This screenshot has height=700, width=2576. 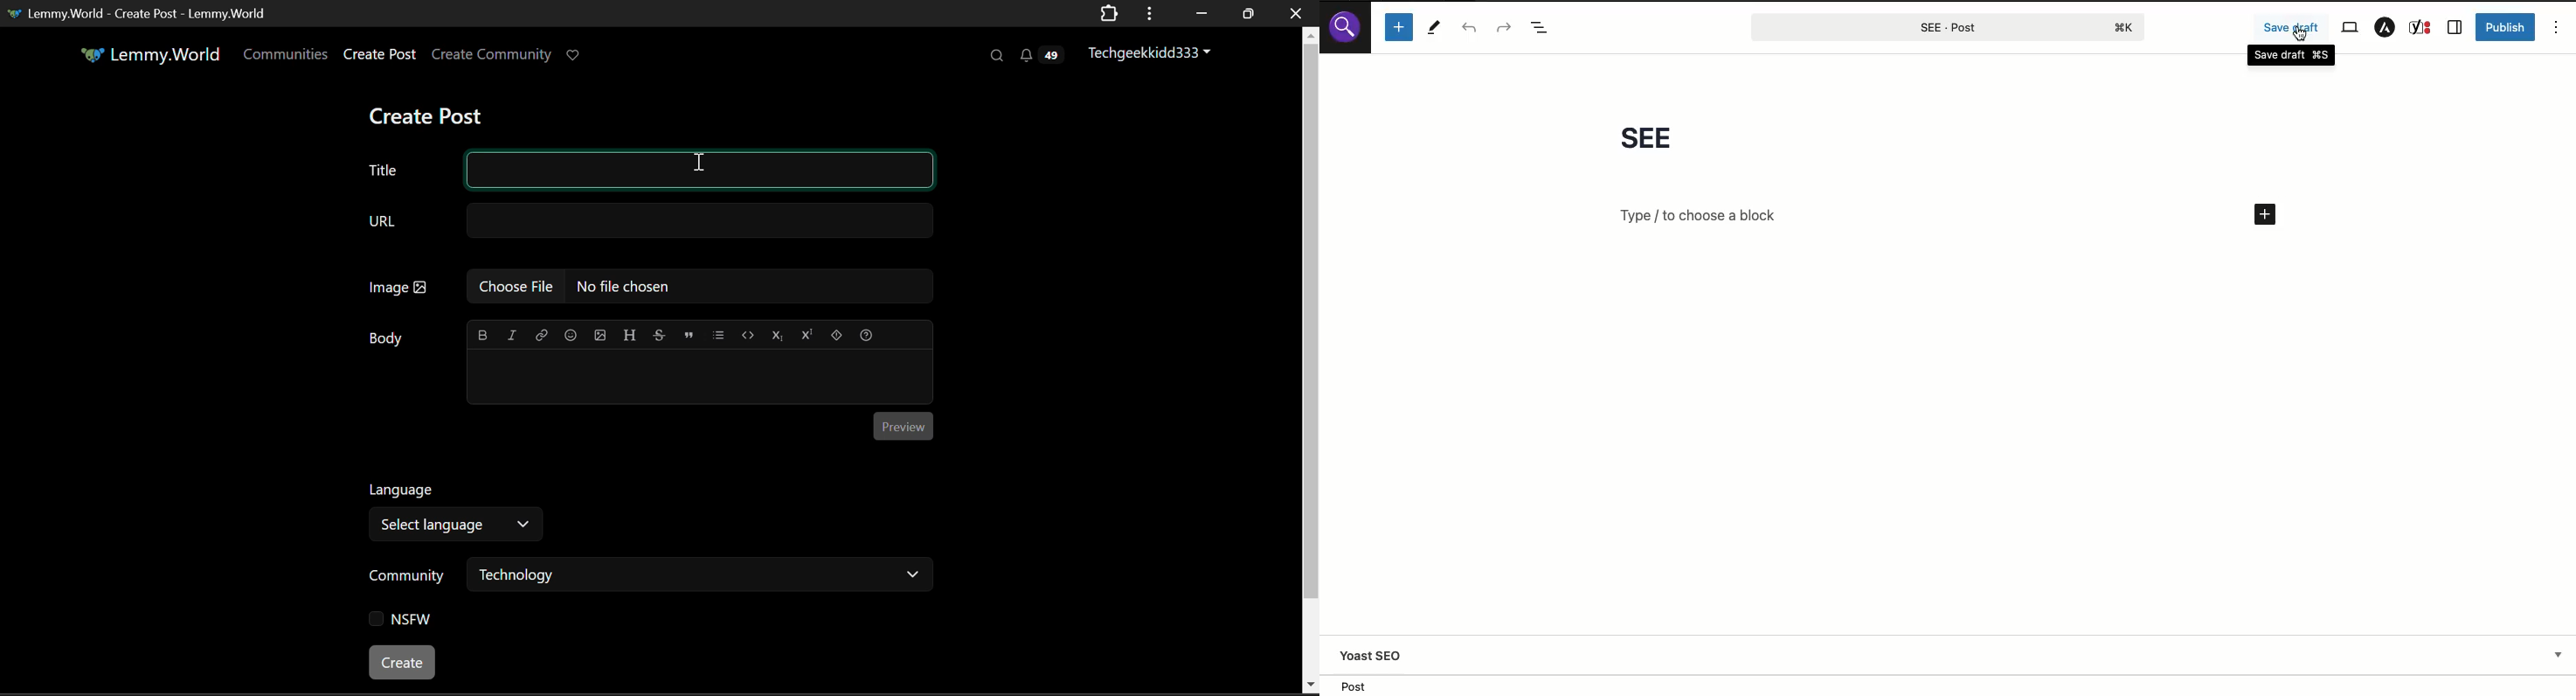 What do you see at coordinates (1435, 27) in the screenshot?
I see `Tools` at bounding box center [1435, 27].